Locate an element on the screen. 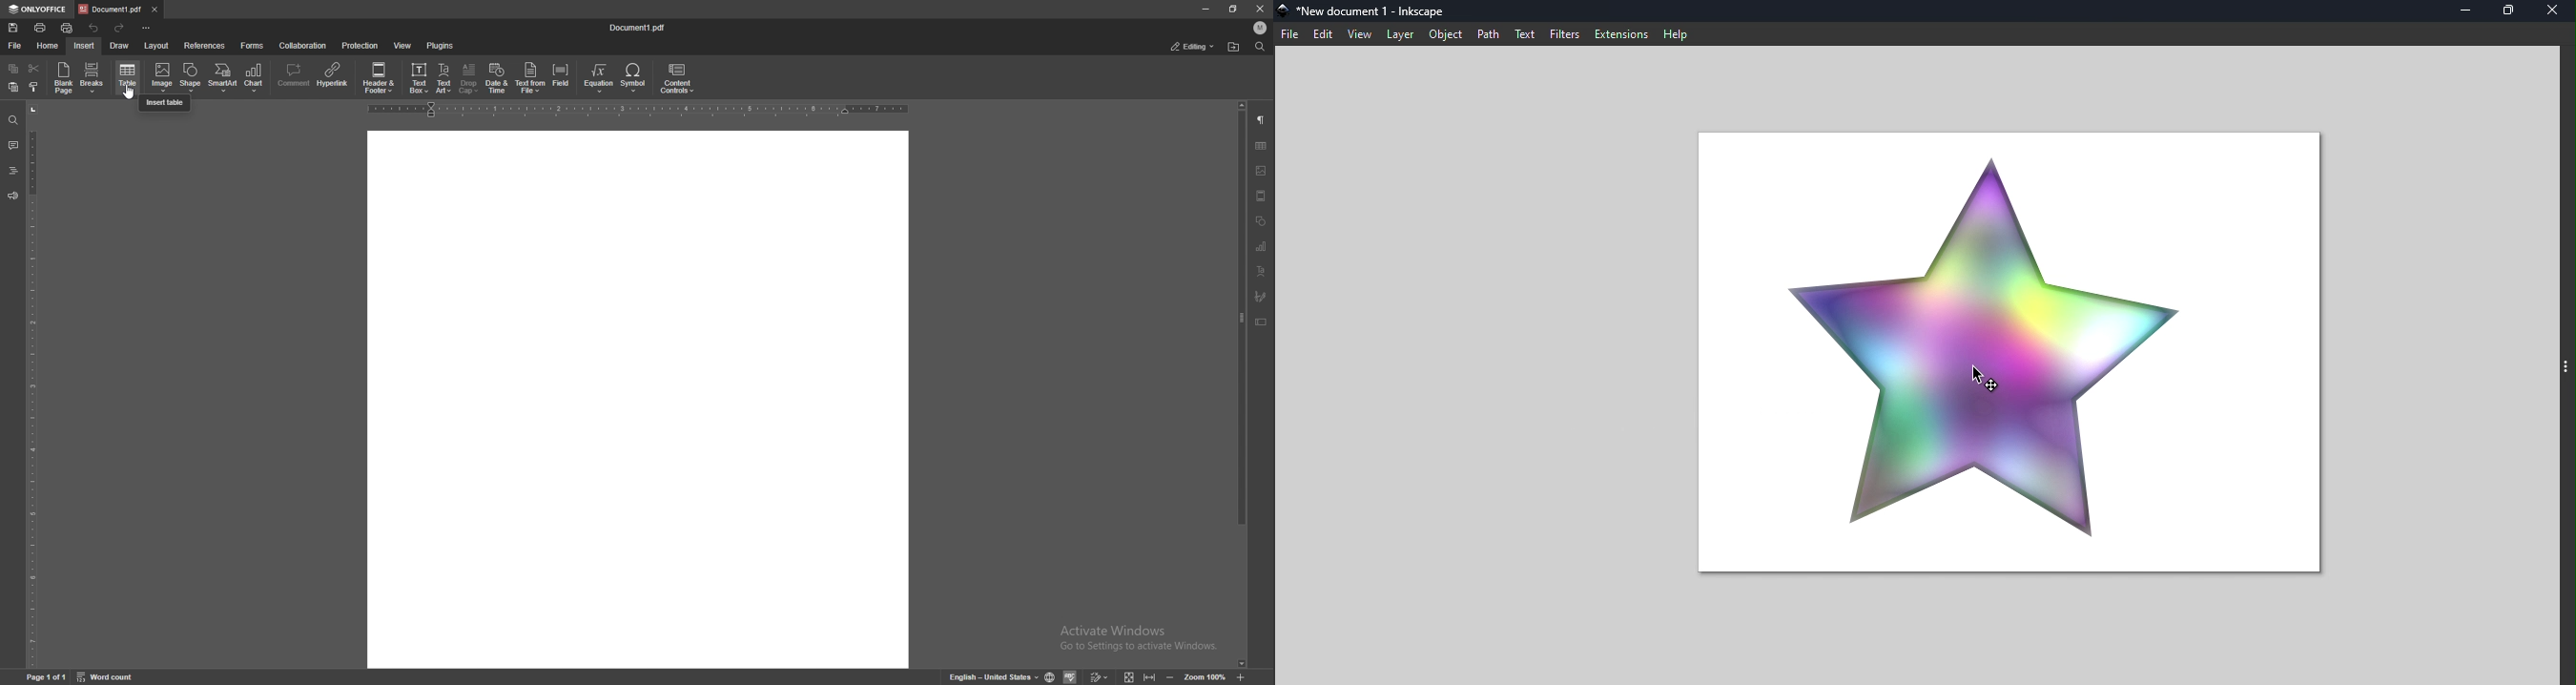 This screenshot has height=700, width=2576. text art is located at coordinates (444, 78).